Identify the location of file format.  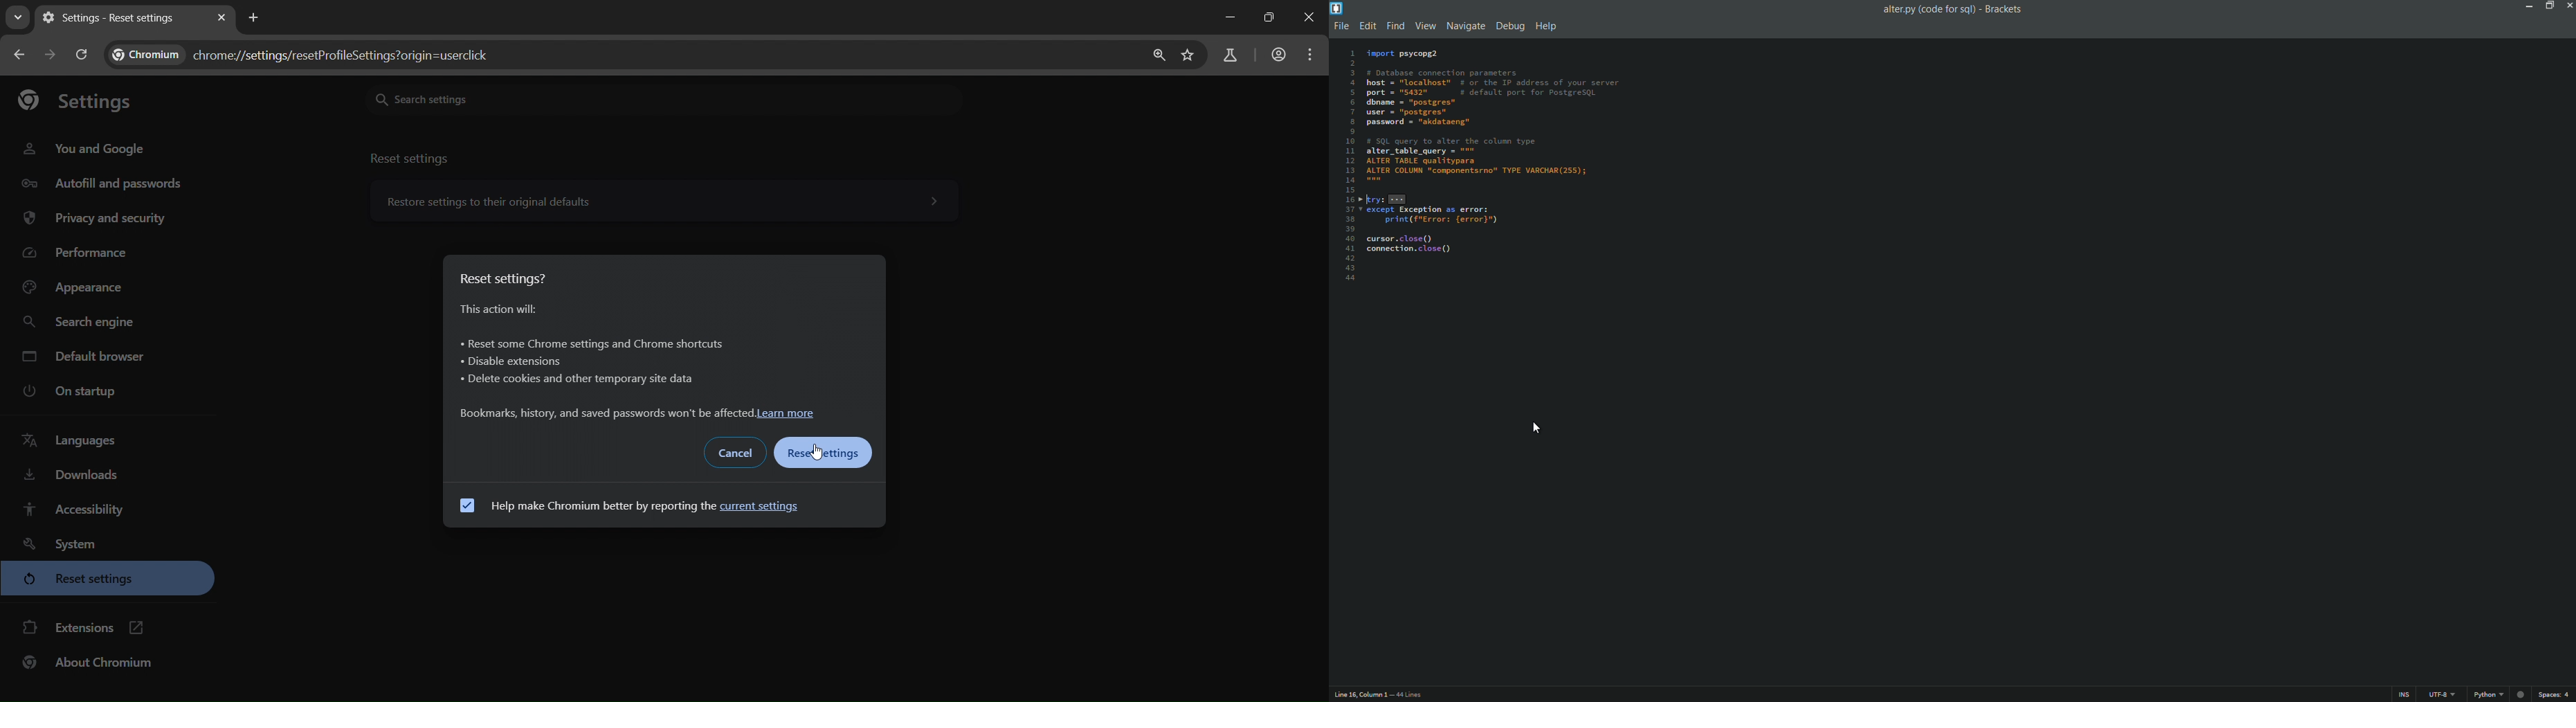
(2500, 695).